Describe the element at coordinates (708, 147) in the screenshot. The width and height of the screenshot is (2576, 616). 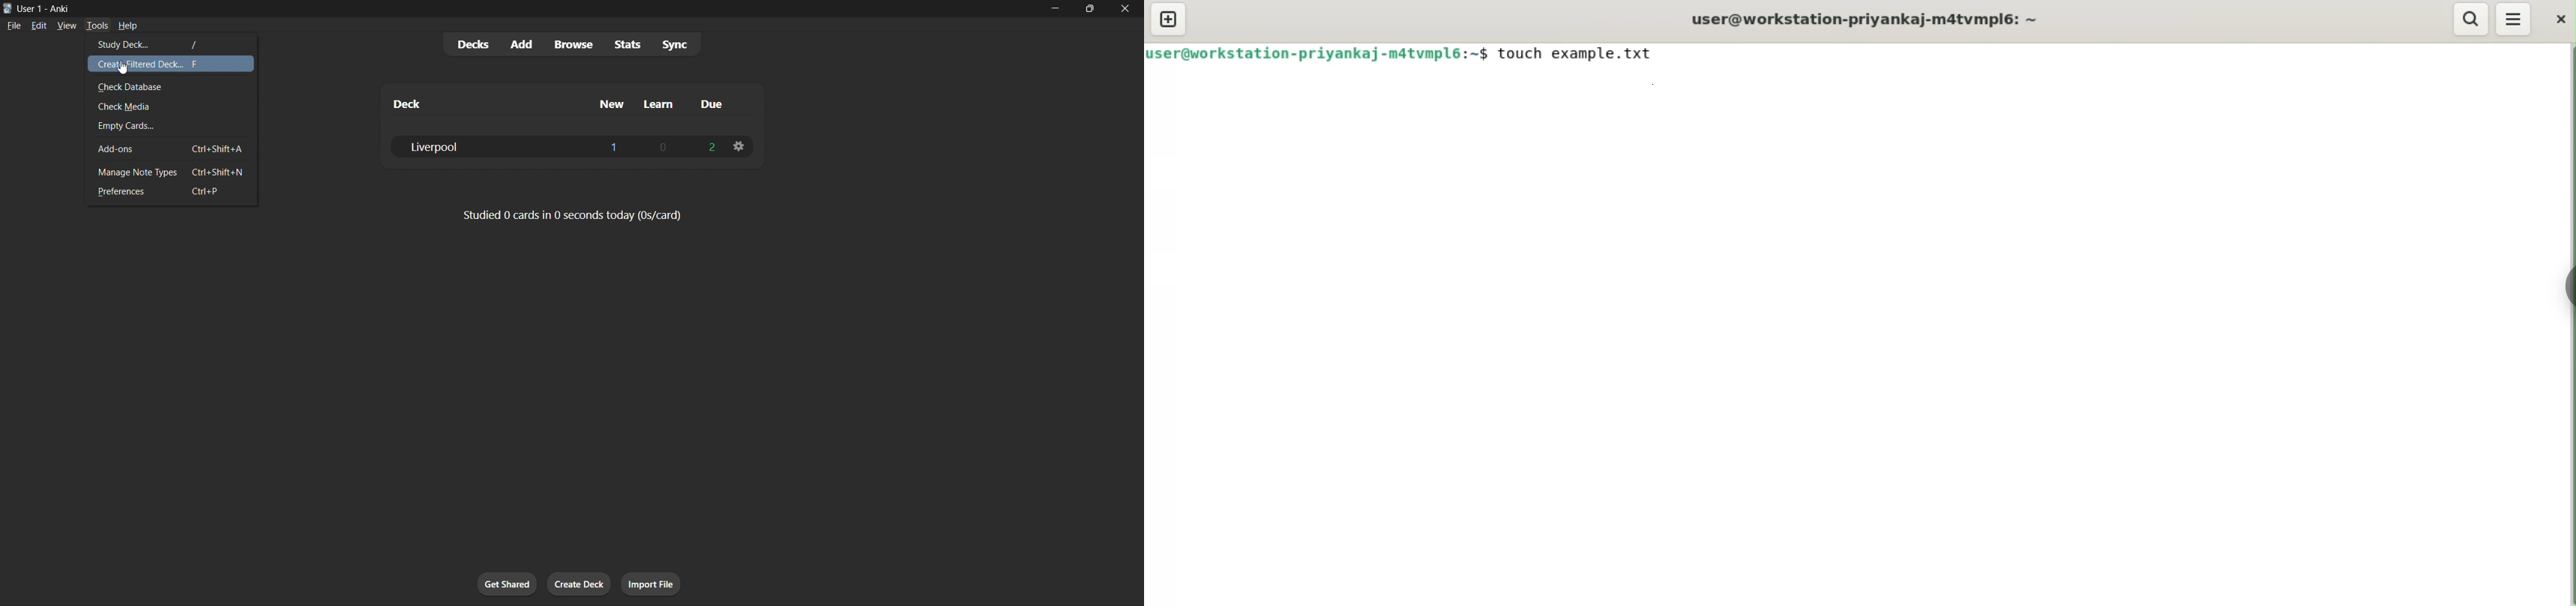
I see `2` at that location.